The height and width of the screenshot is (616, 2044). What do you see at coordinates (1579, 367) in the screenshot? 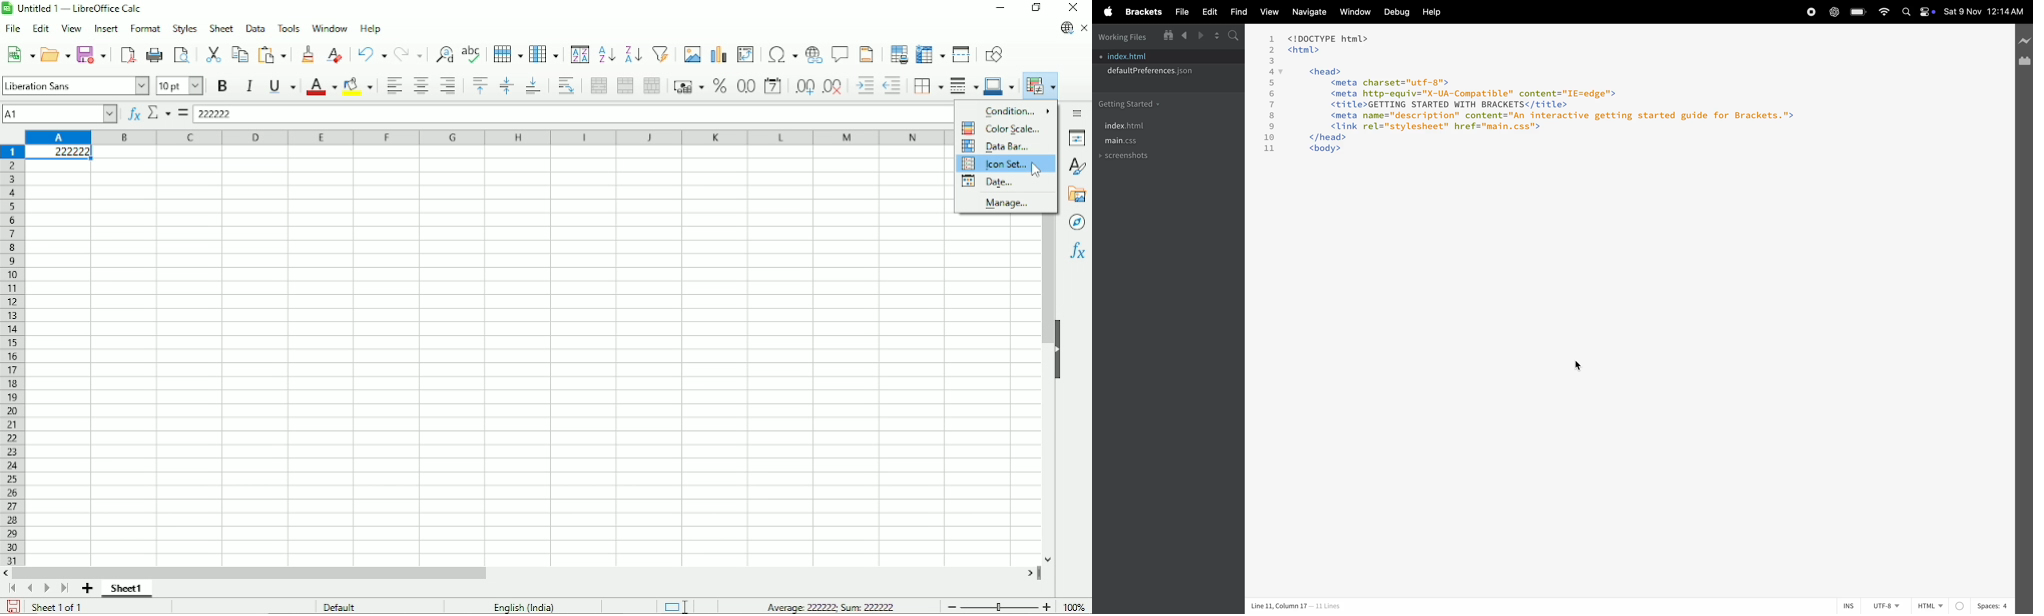
I see `cursor` at bounding box center [1579, 367].